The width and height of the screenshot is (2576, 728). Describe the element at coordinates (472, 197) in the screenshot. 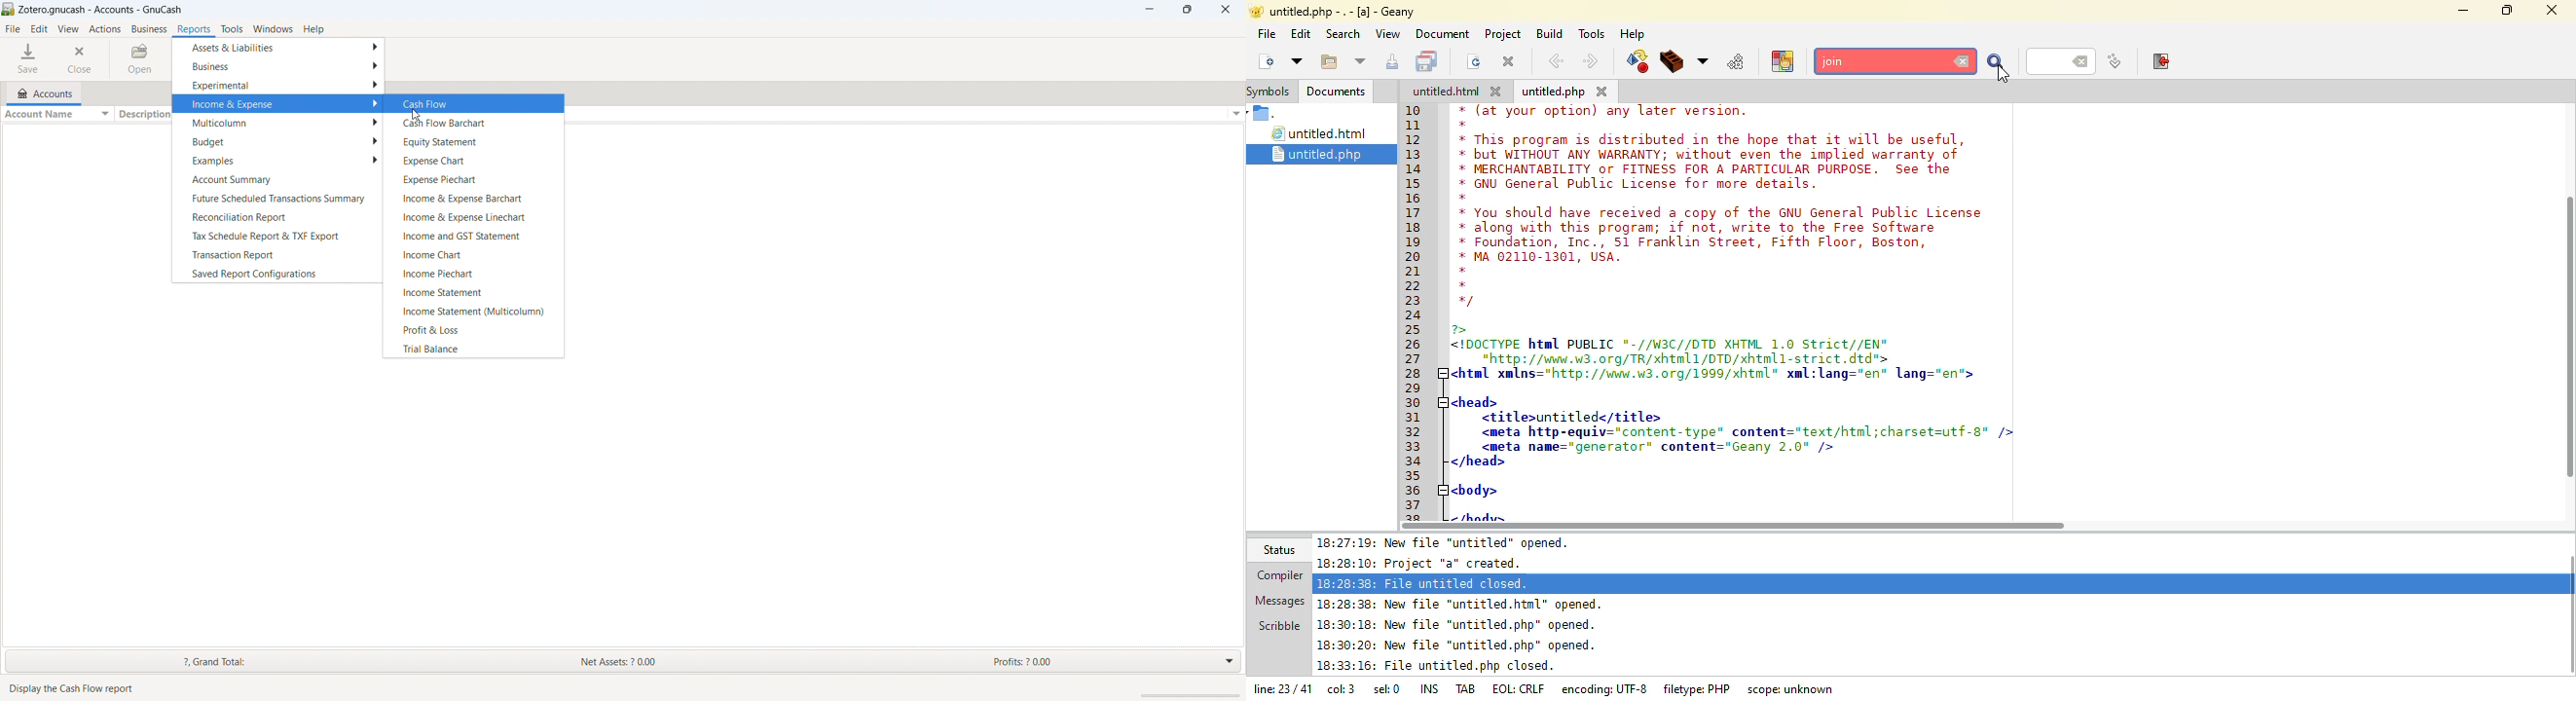

I see `income and exoense barchart` at that location.